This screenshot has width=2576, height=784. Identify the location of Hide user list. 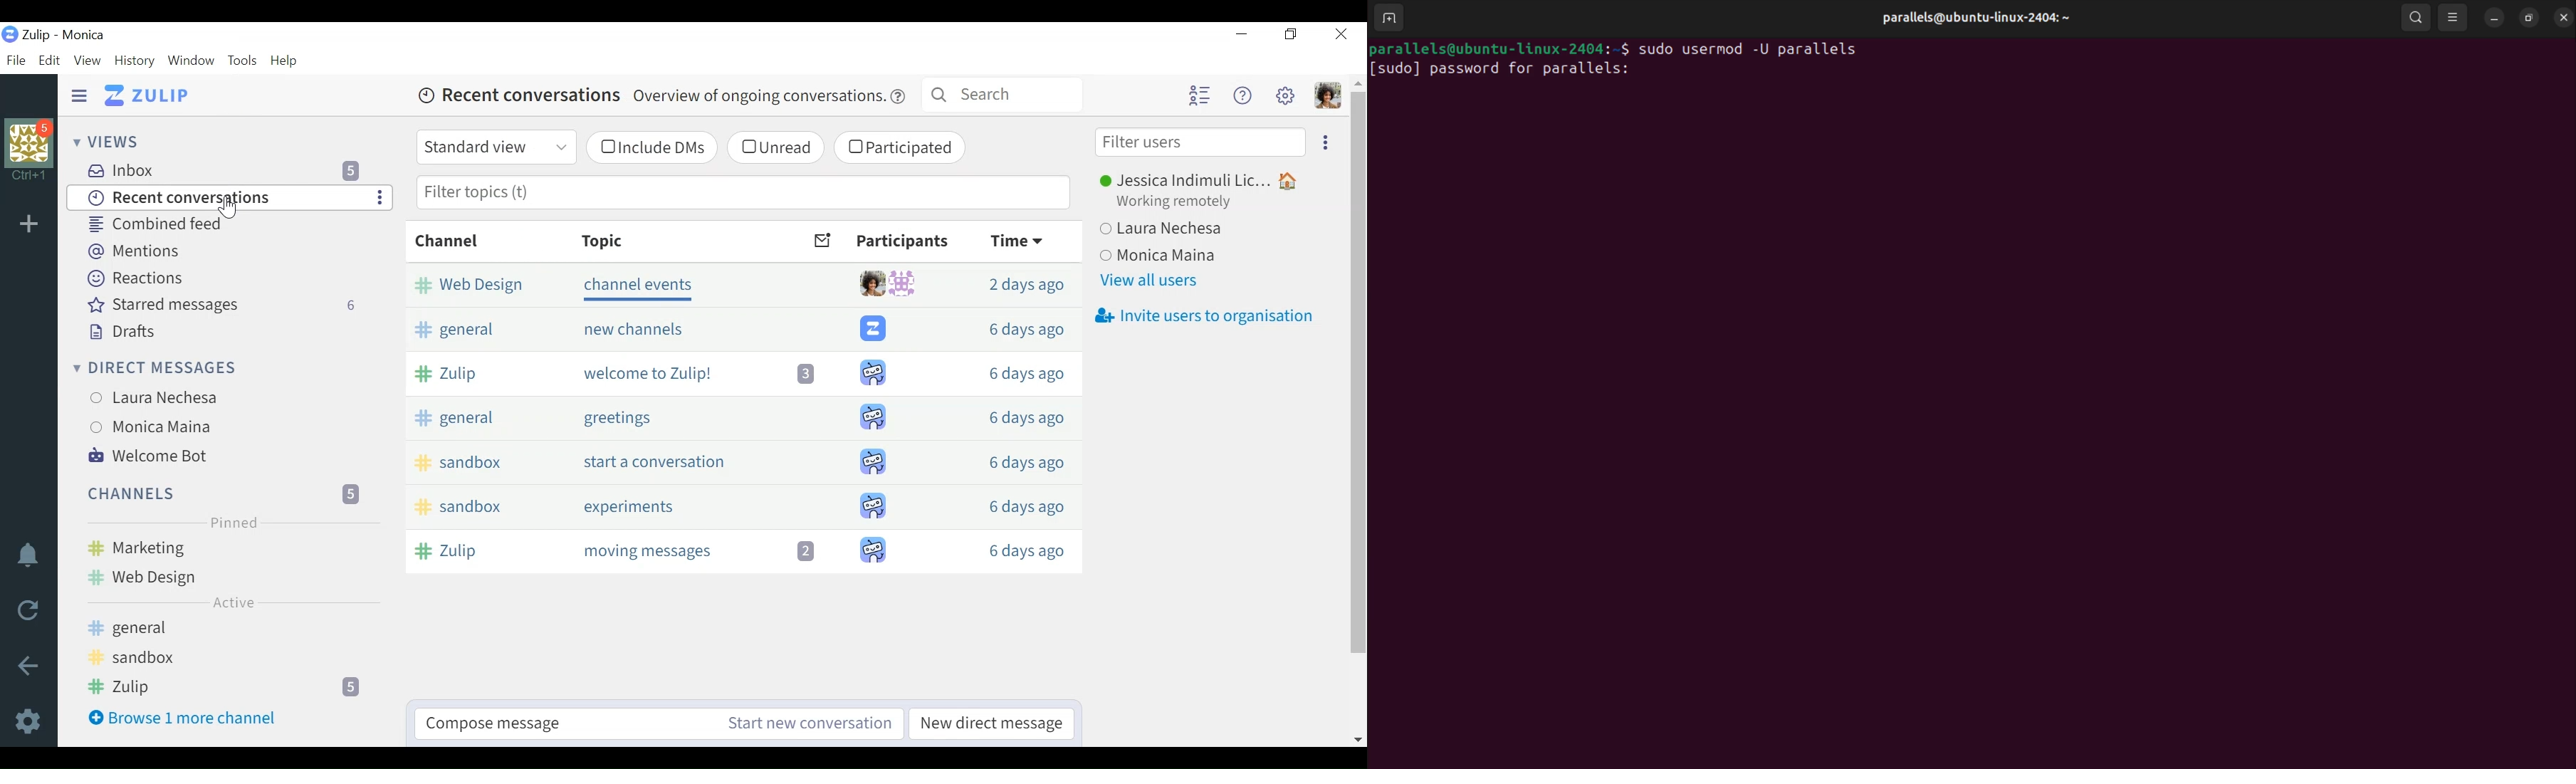
(1199, 95).